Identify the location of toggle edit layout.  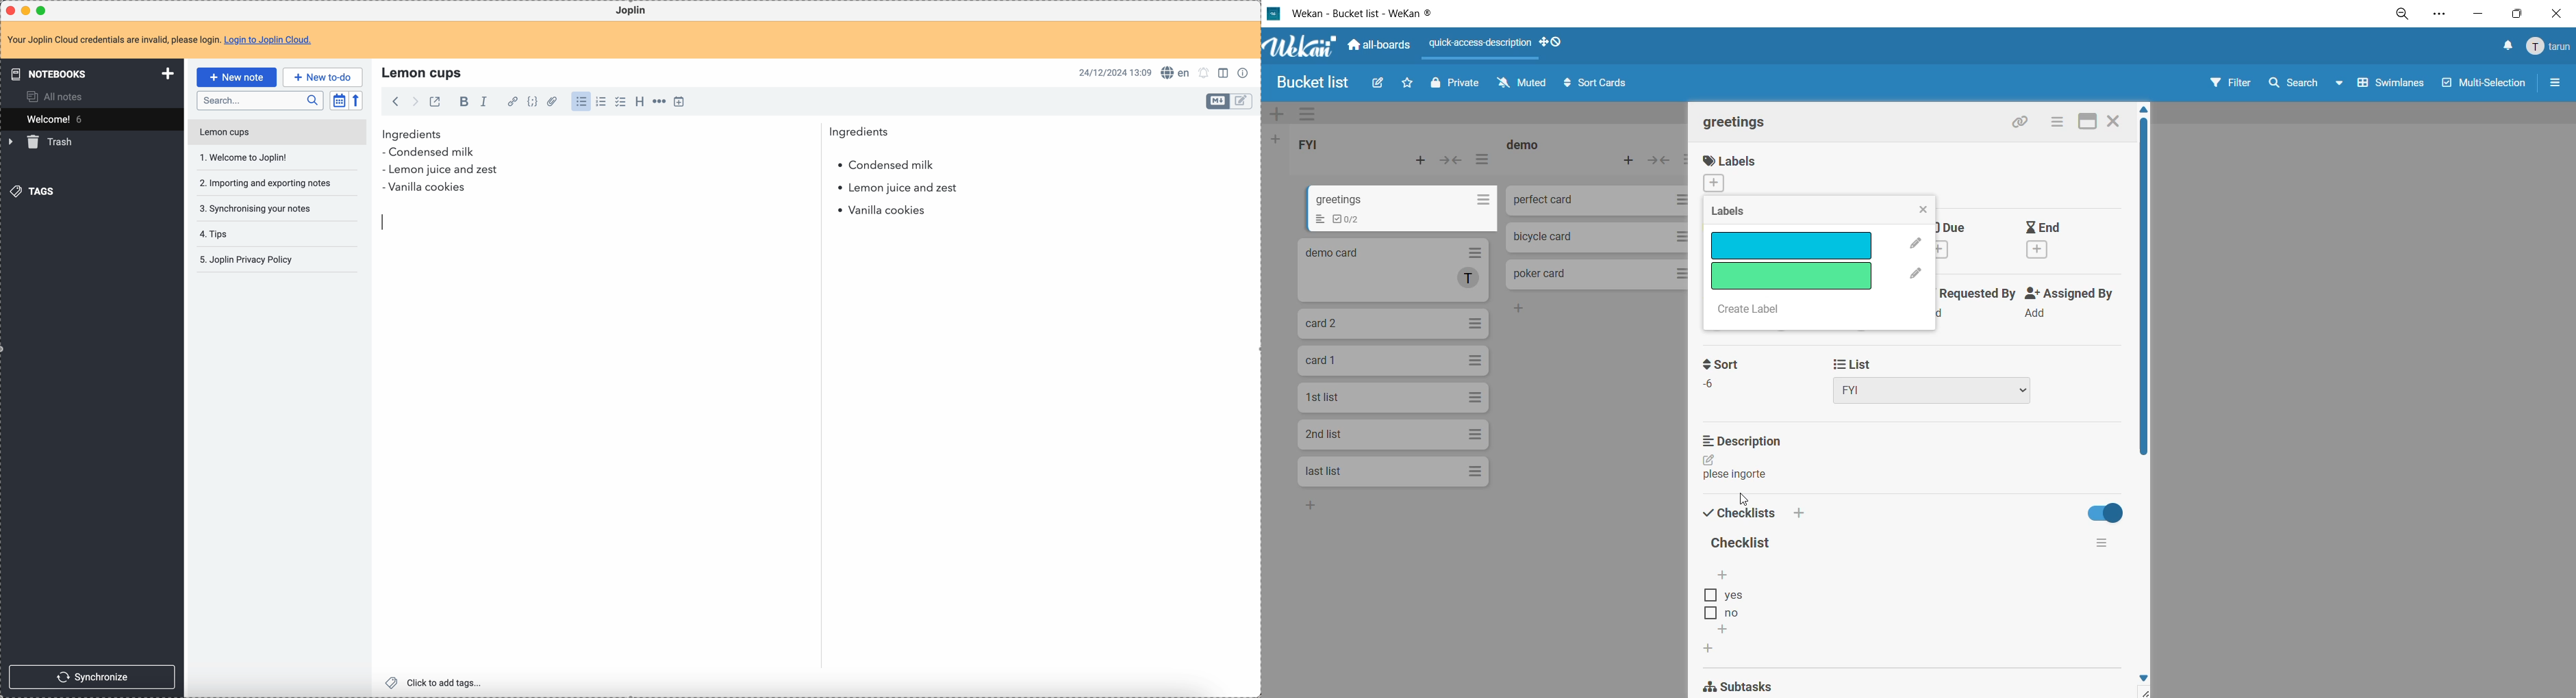
(1225, 72).